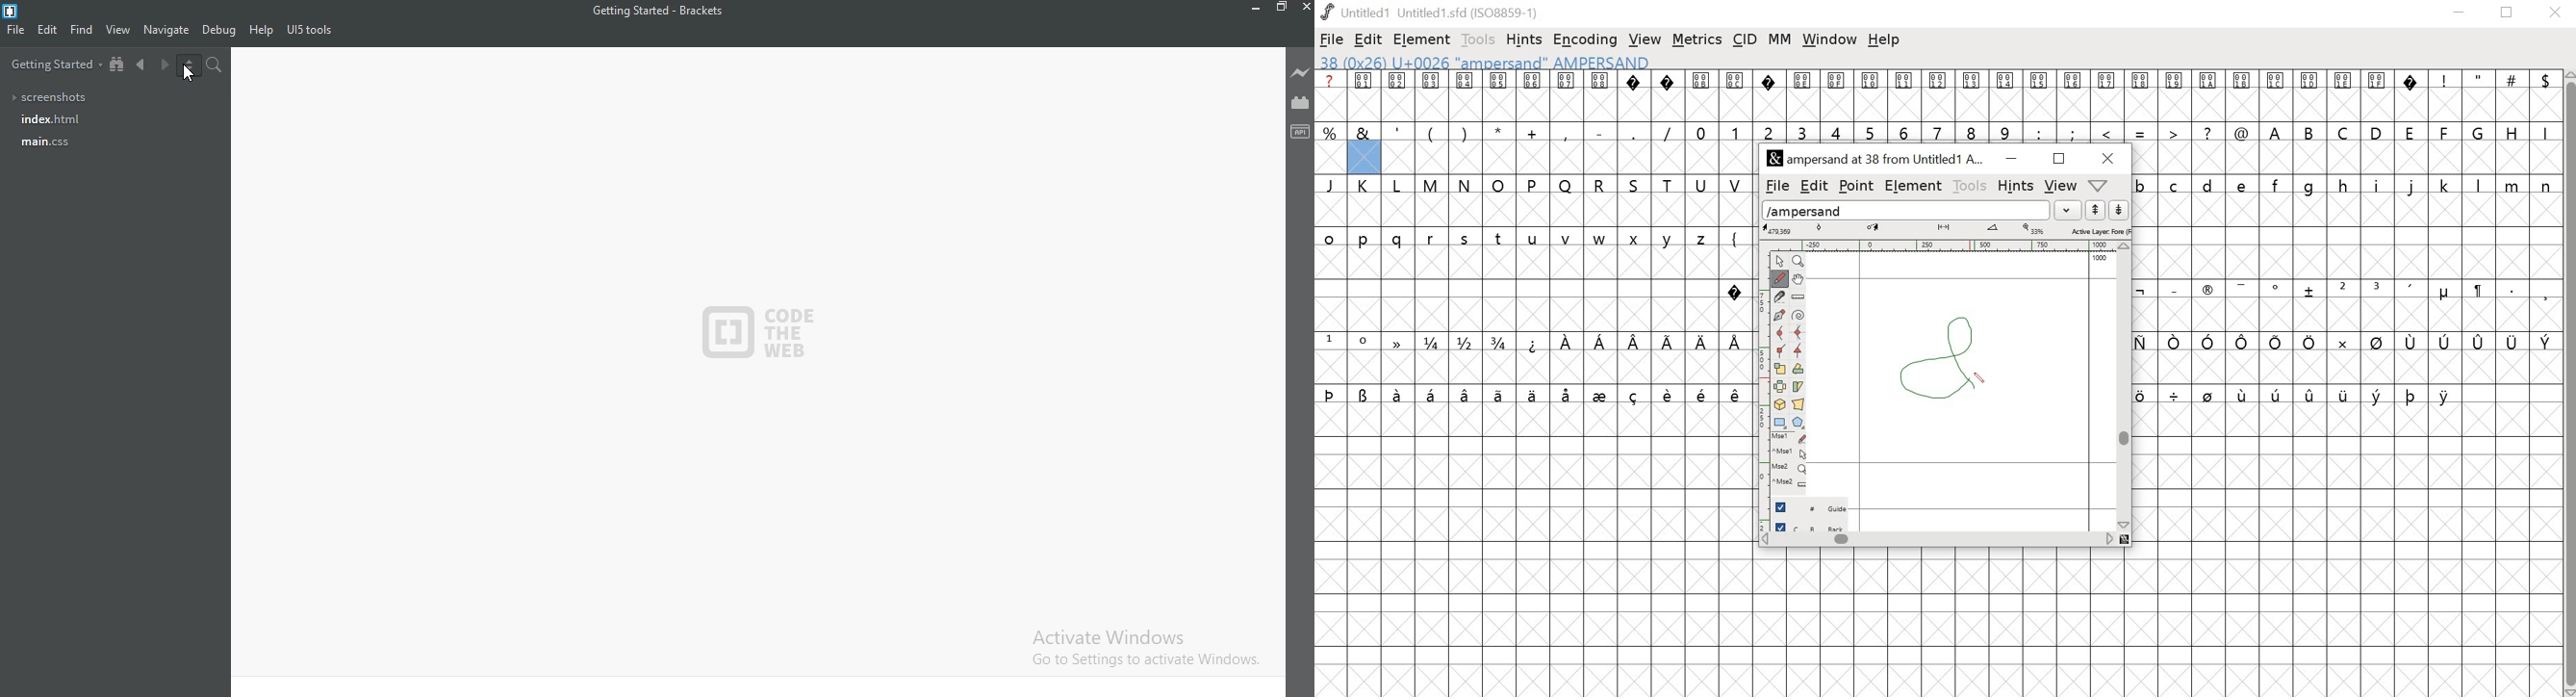 This screenshot has width=2576, height=700. Describe the element at coordinates (1399, 131) in the screenshot. I see `'` at that location.